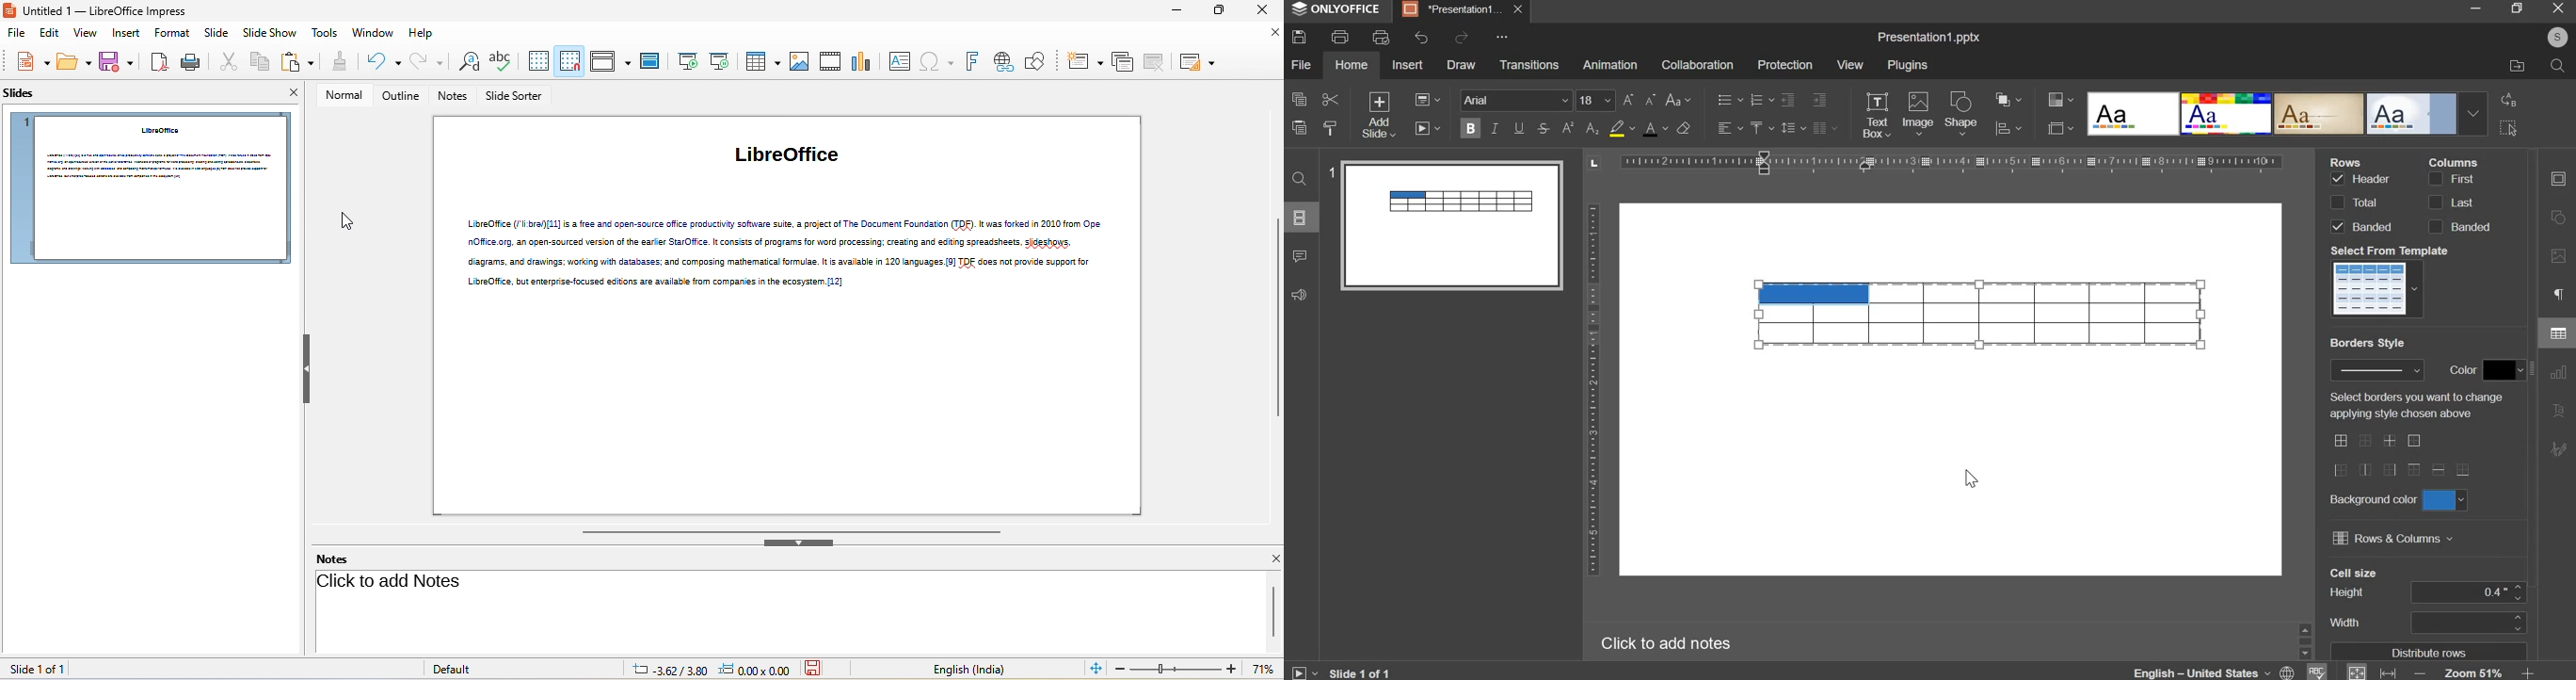 This screenshot has width=2576, height=700. I want to click on -3.62/3.80, so click(664, 669).